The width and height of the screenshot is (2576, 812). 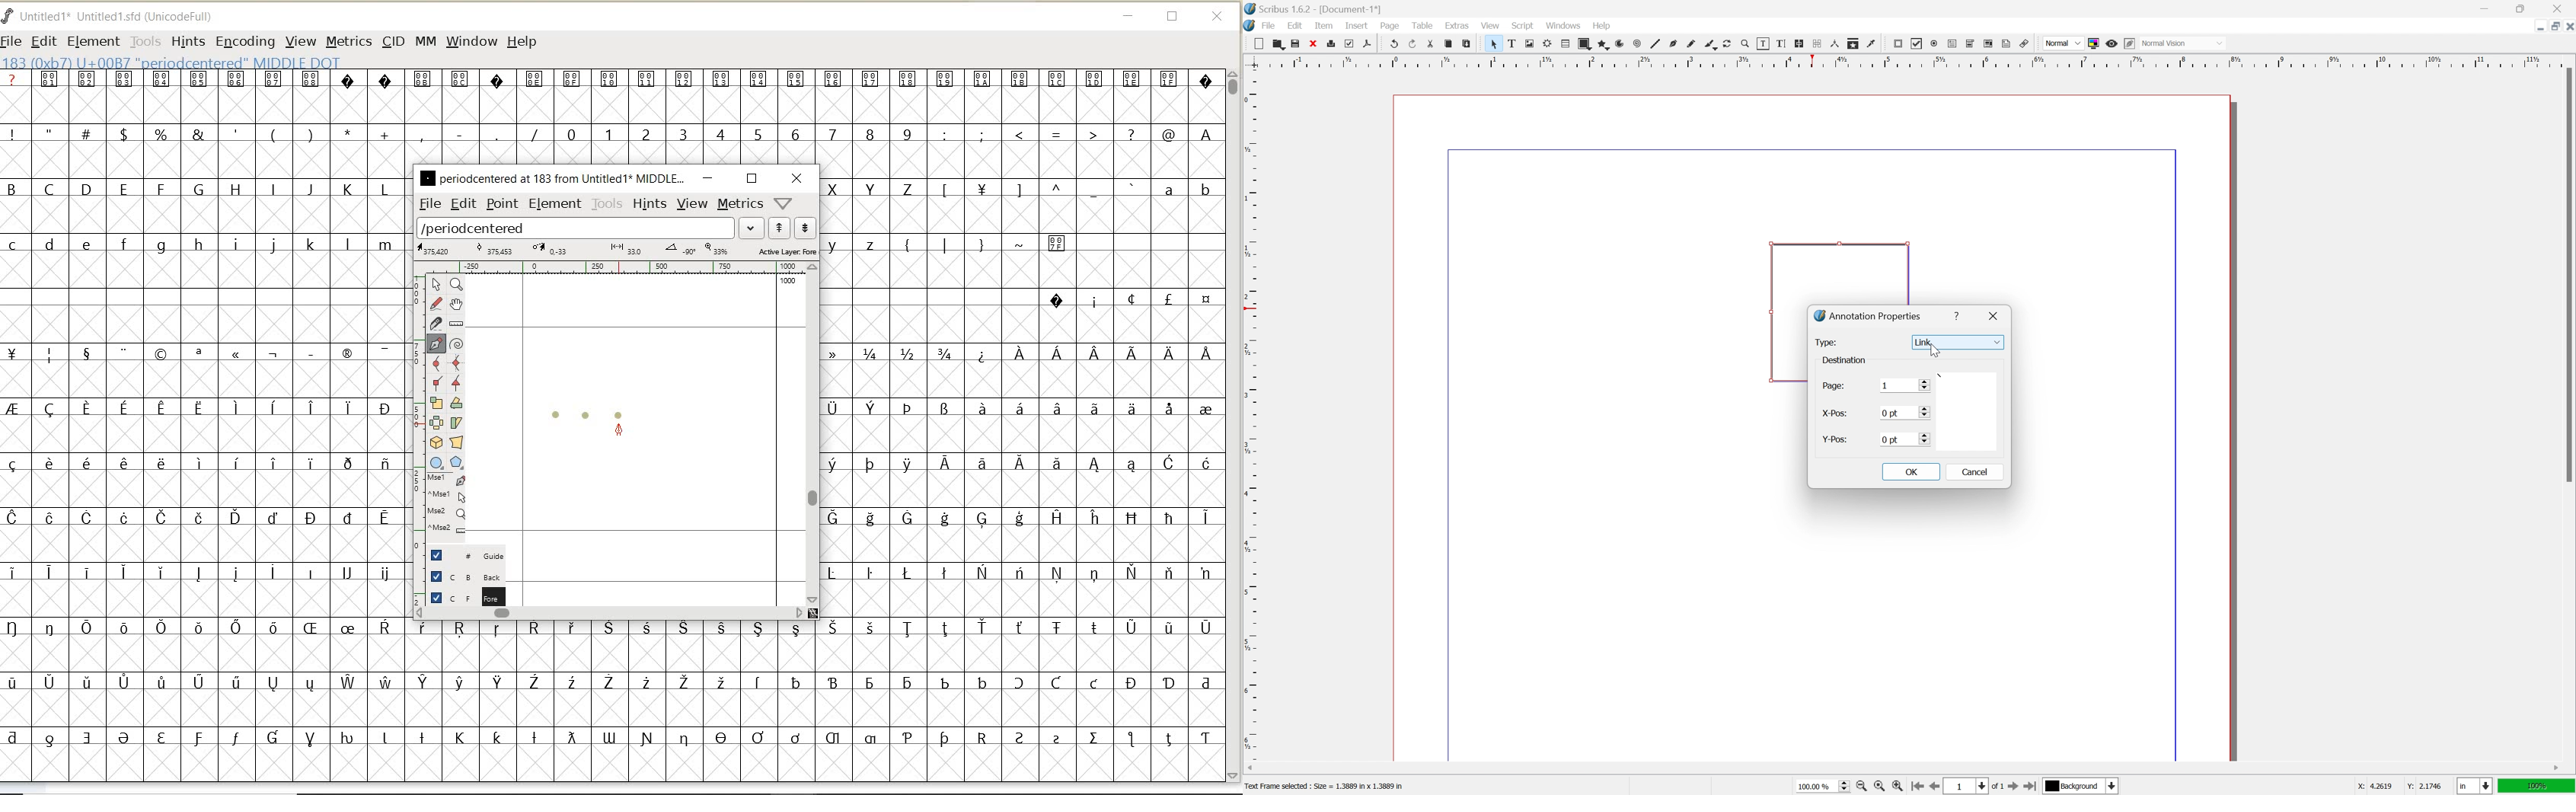 What do you see at coordinates (1584, 44) in the screenshot?
I see `shape` at bounding box center [1584, 44].